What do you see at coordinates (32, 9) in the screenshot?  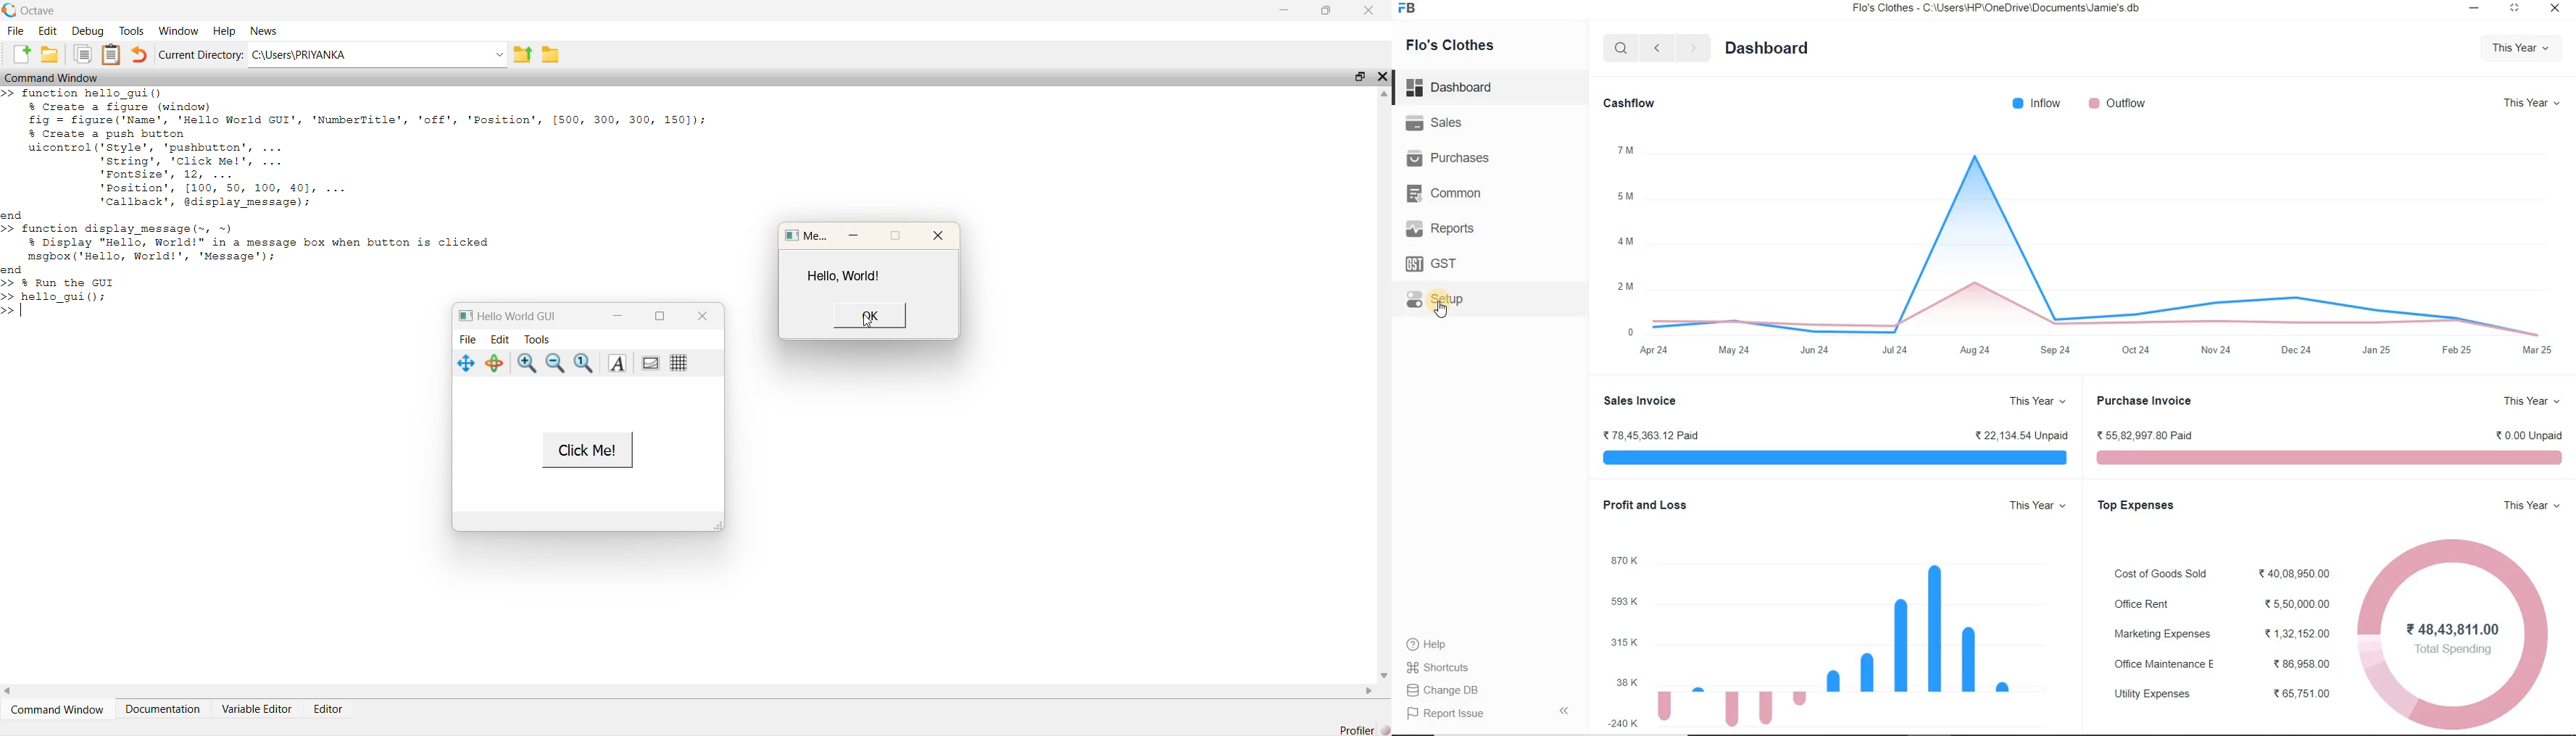 I see `Octave` at bounding box center [32, 9].